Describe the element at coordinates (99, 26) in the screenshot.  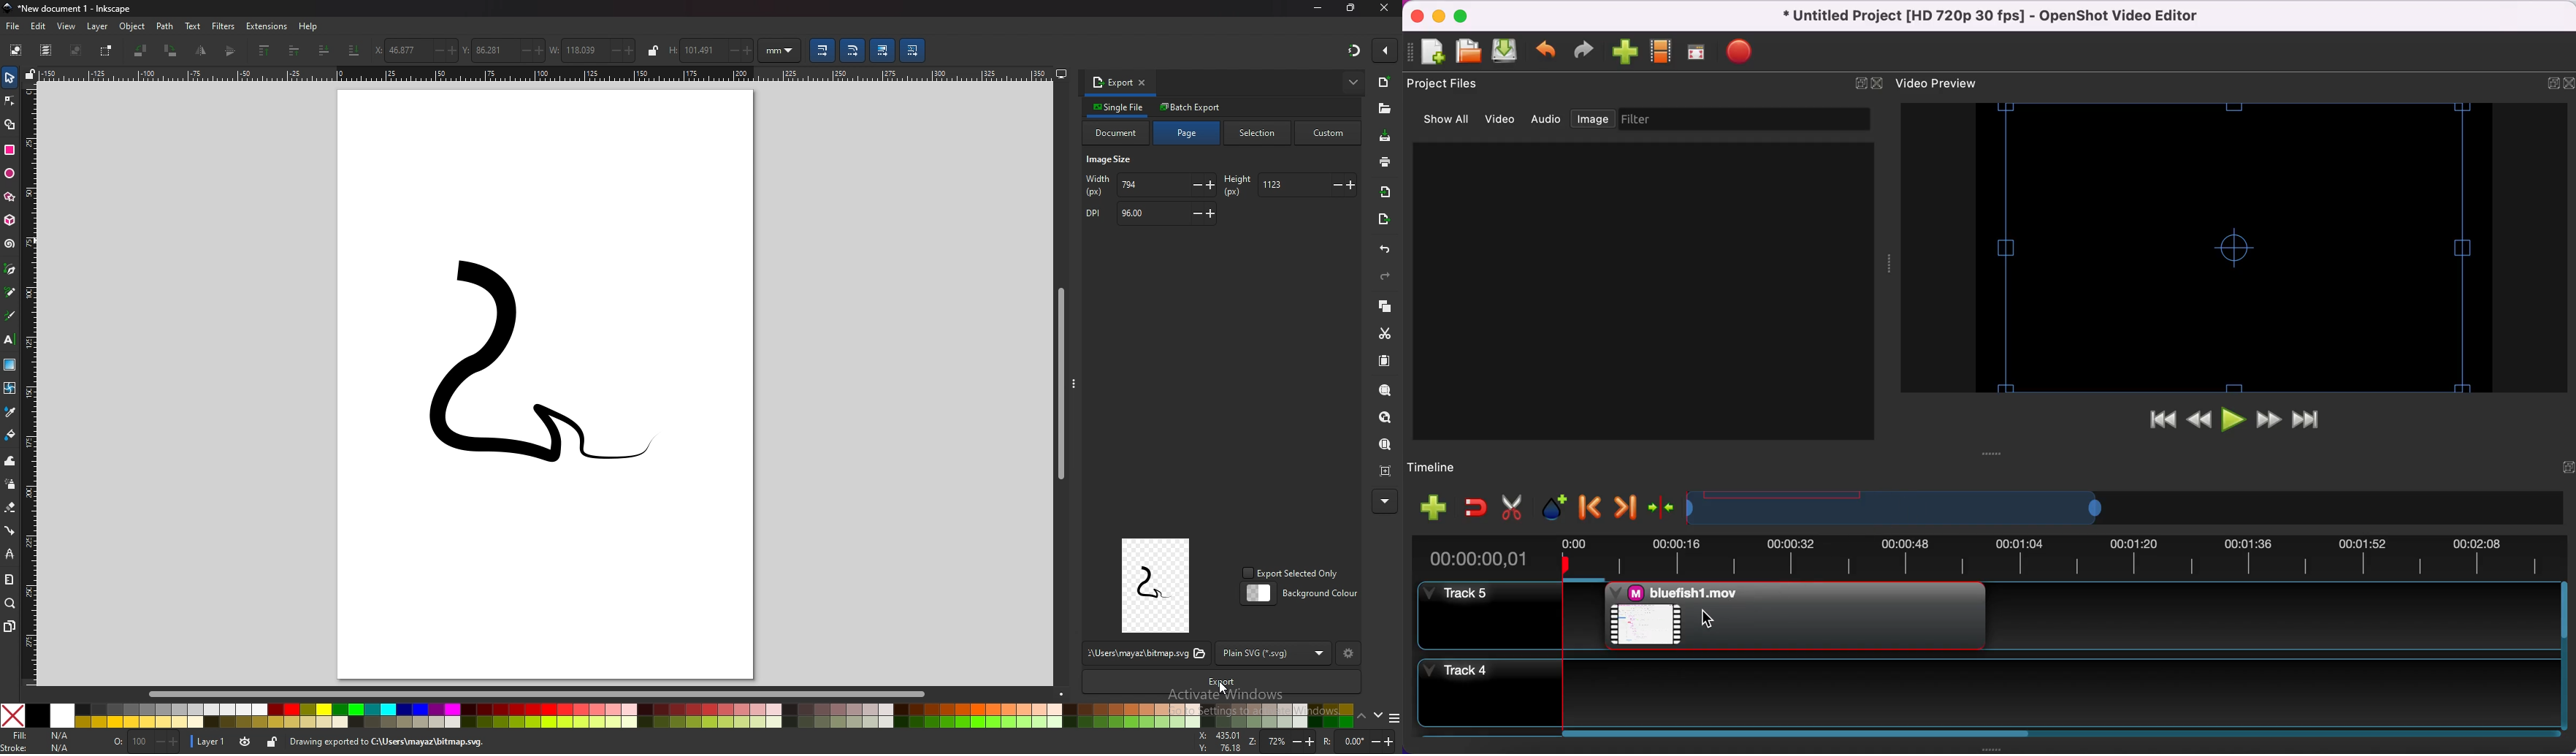
I see `layer` at that location.